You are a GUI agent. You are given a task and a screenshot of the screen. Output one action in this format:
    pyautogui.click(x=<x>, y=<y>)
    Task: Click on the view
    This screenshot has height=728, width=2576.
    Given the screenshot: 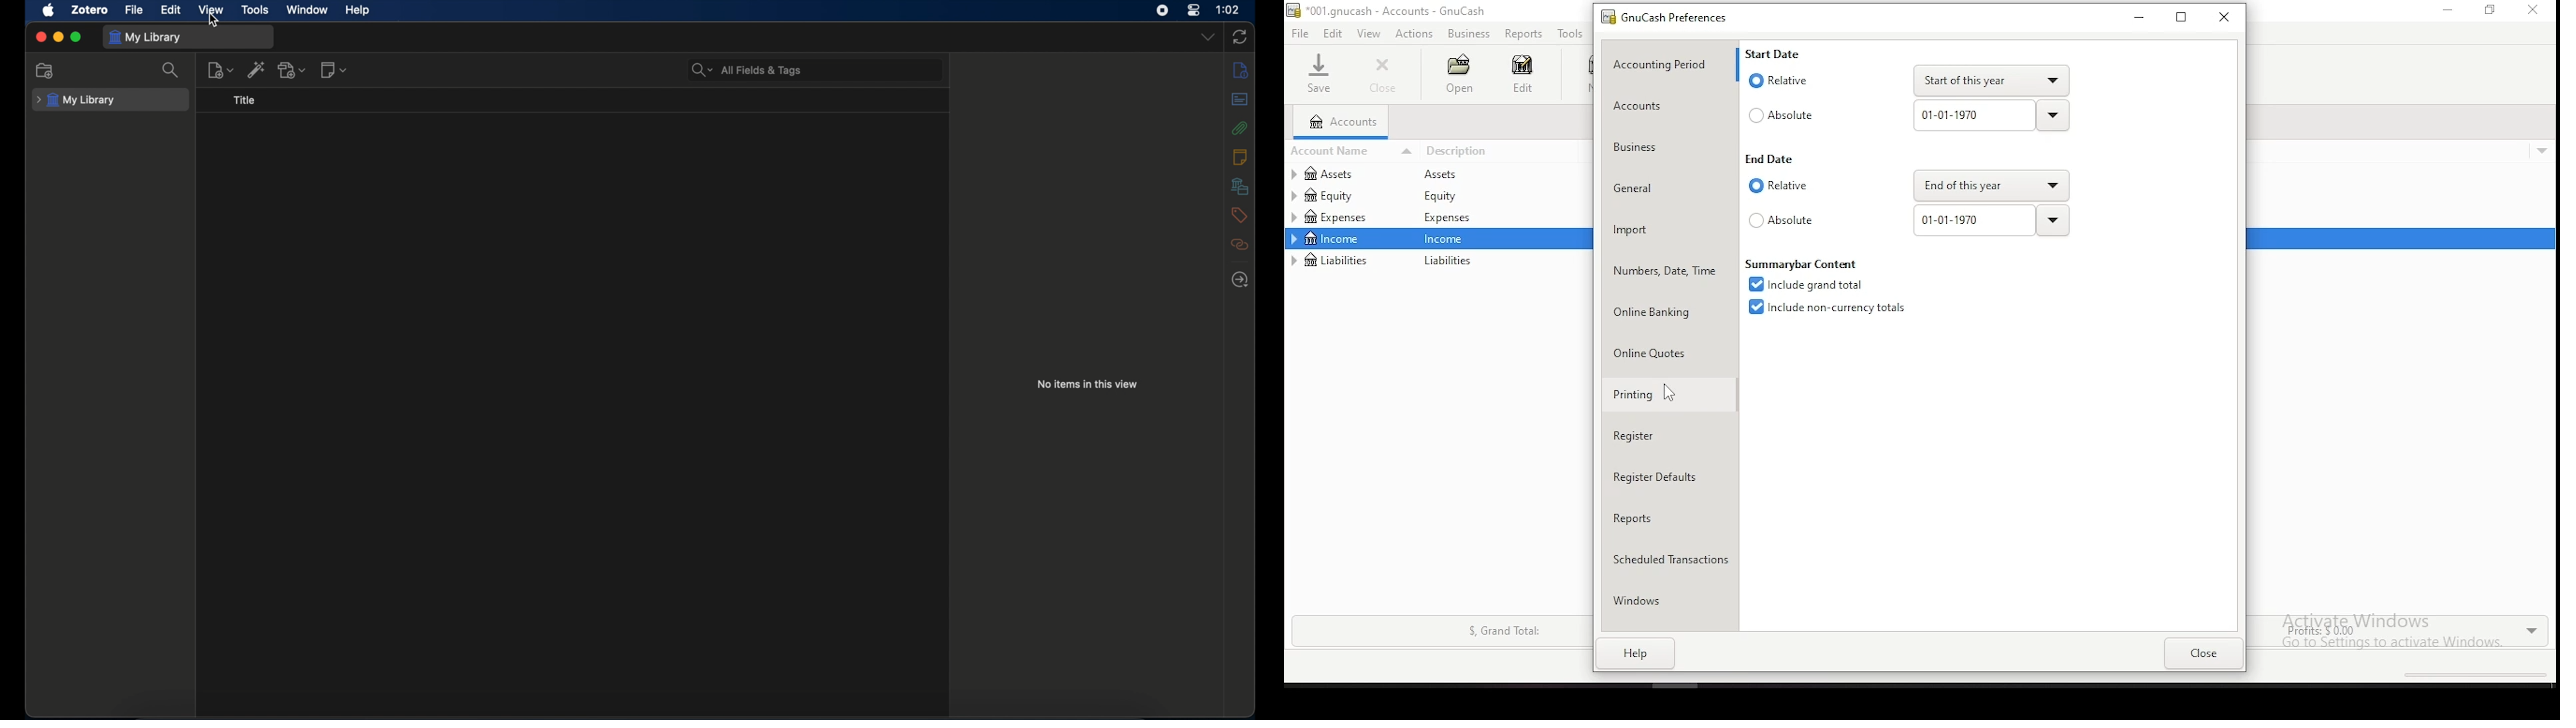 What is the action you would take?
    pyautogui.click(x=209, y=10)
    